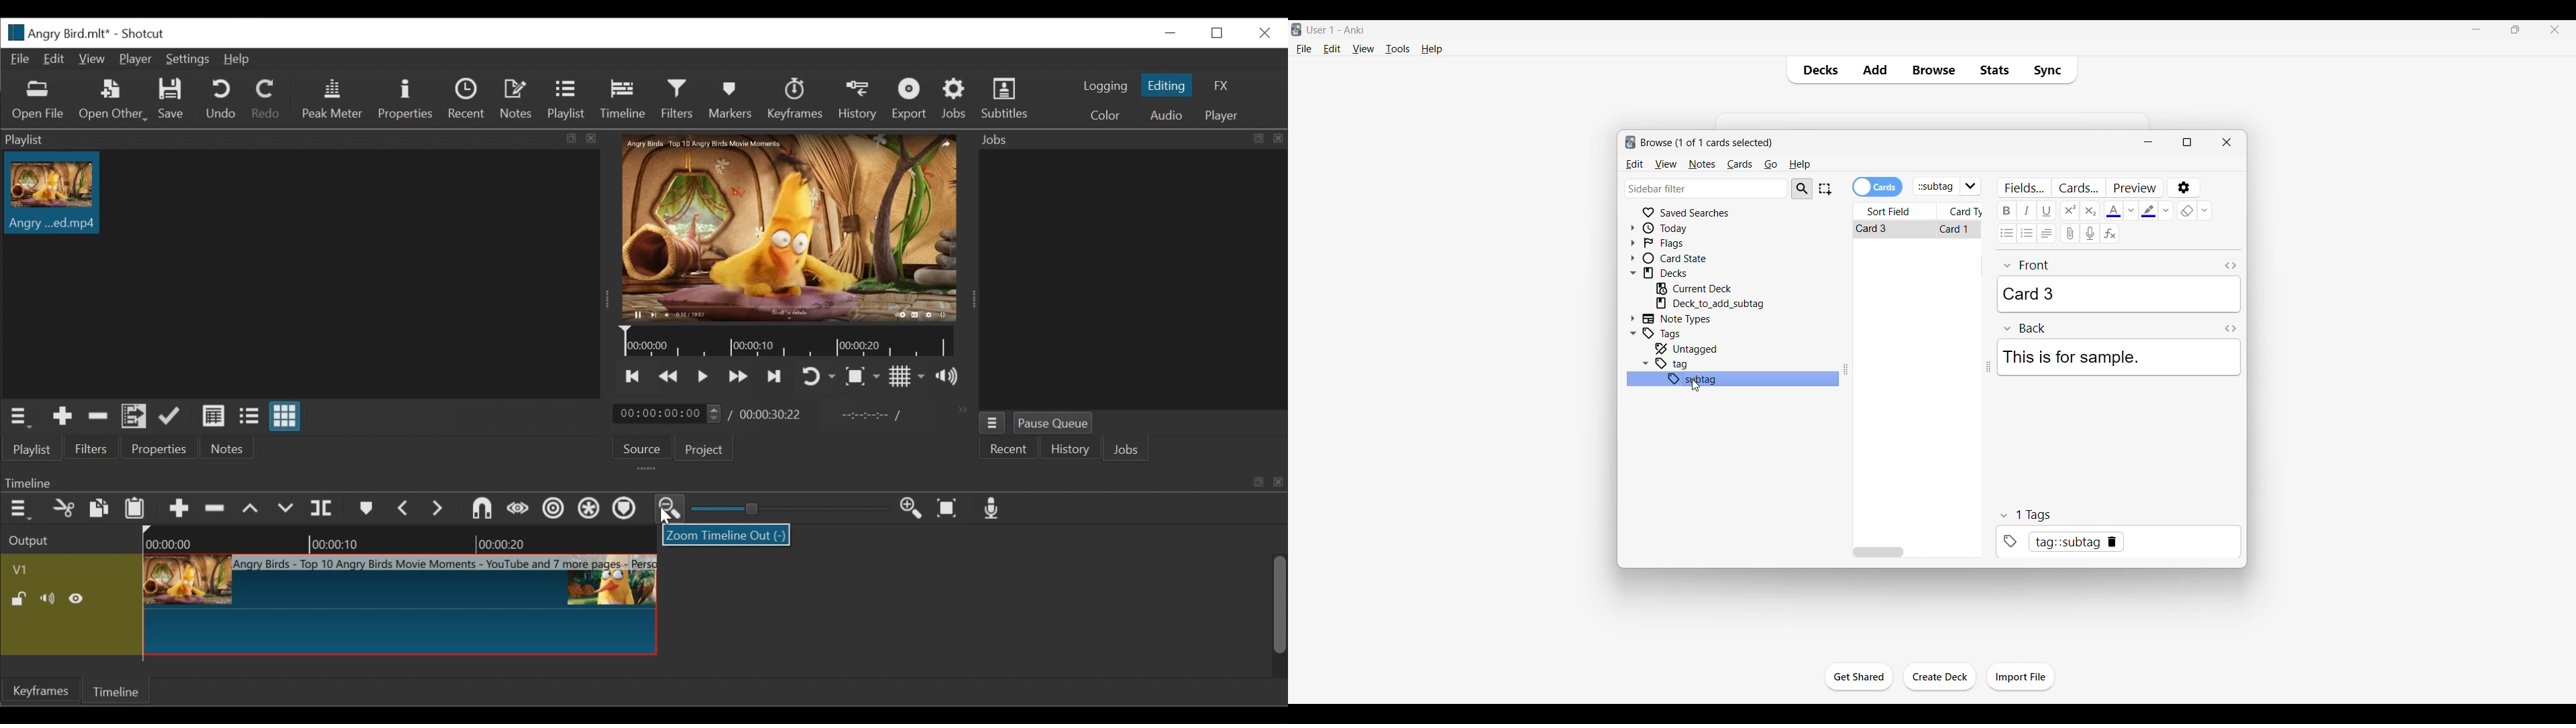 The height and width of the screenshot is (728, 2576). What do you see at coordinates (671, 510) in the screenshot?
I see `Zoom out timeline` at bounding box center [671, 510].